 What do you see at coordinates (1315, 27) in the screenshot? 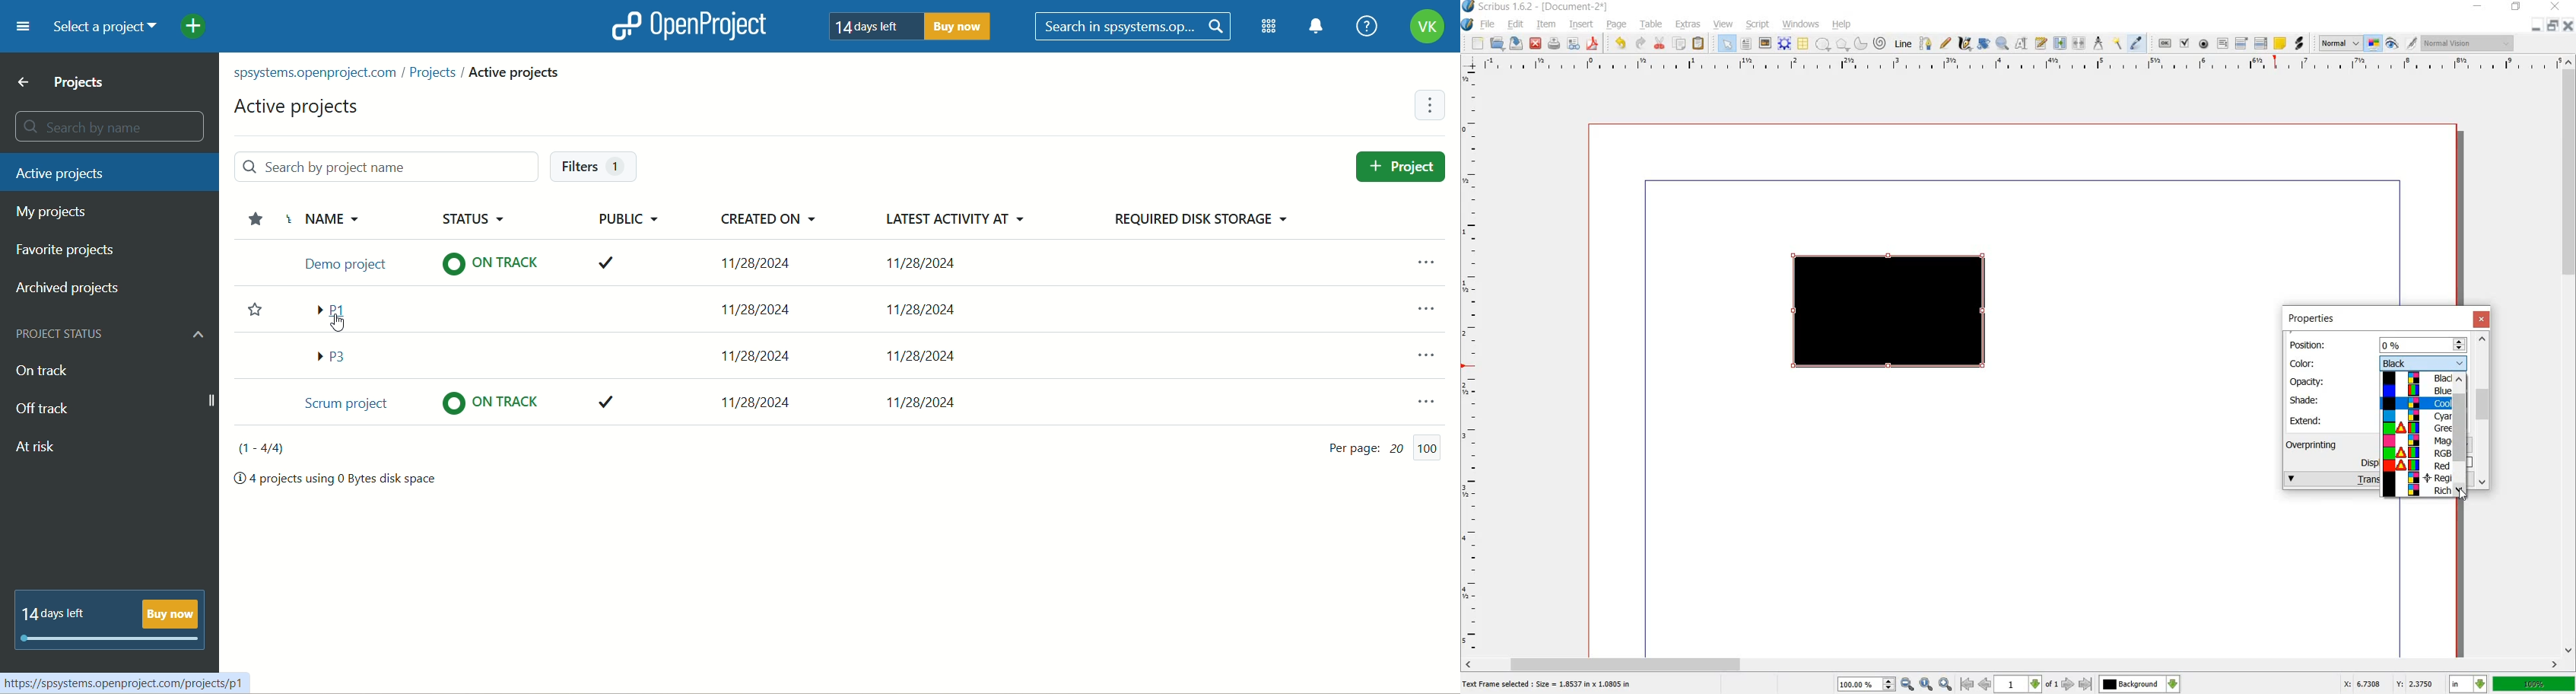
I see `notification` at bounding box center [1315, 27].